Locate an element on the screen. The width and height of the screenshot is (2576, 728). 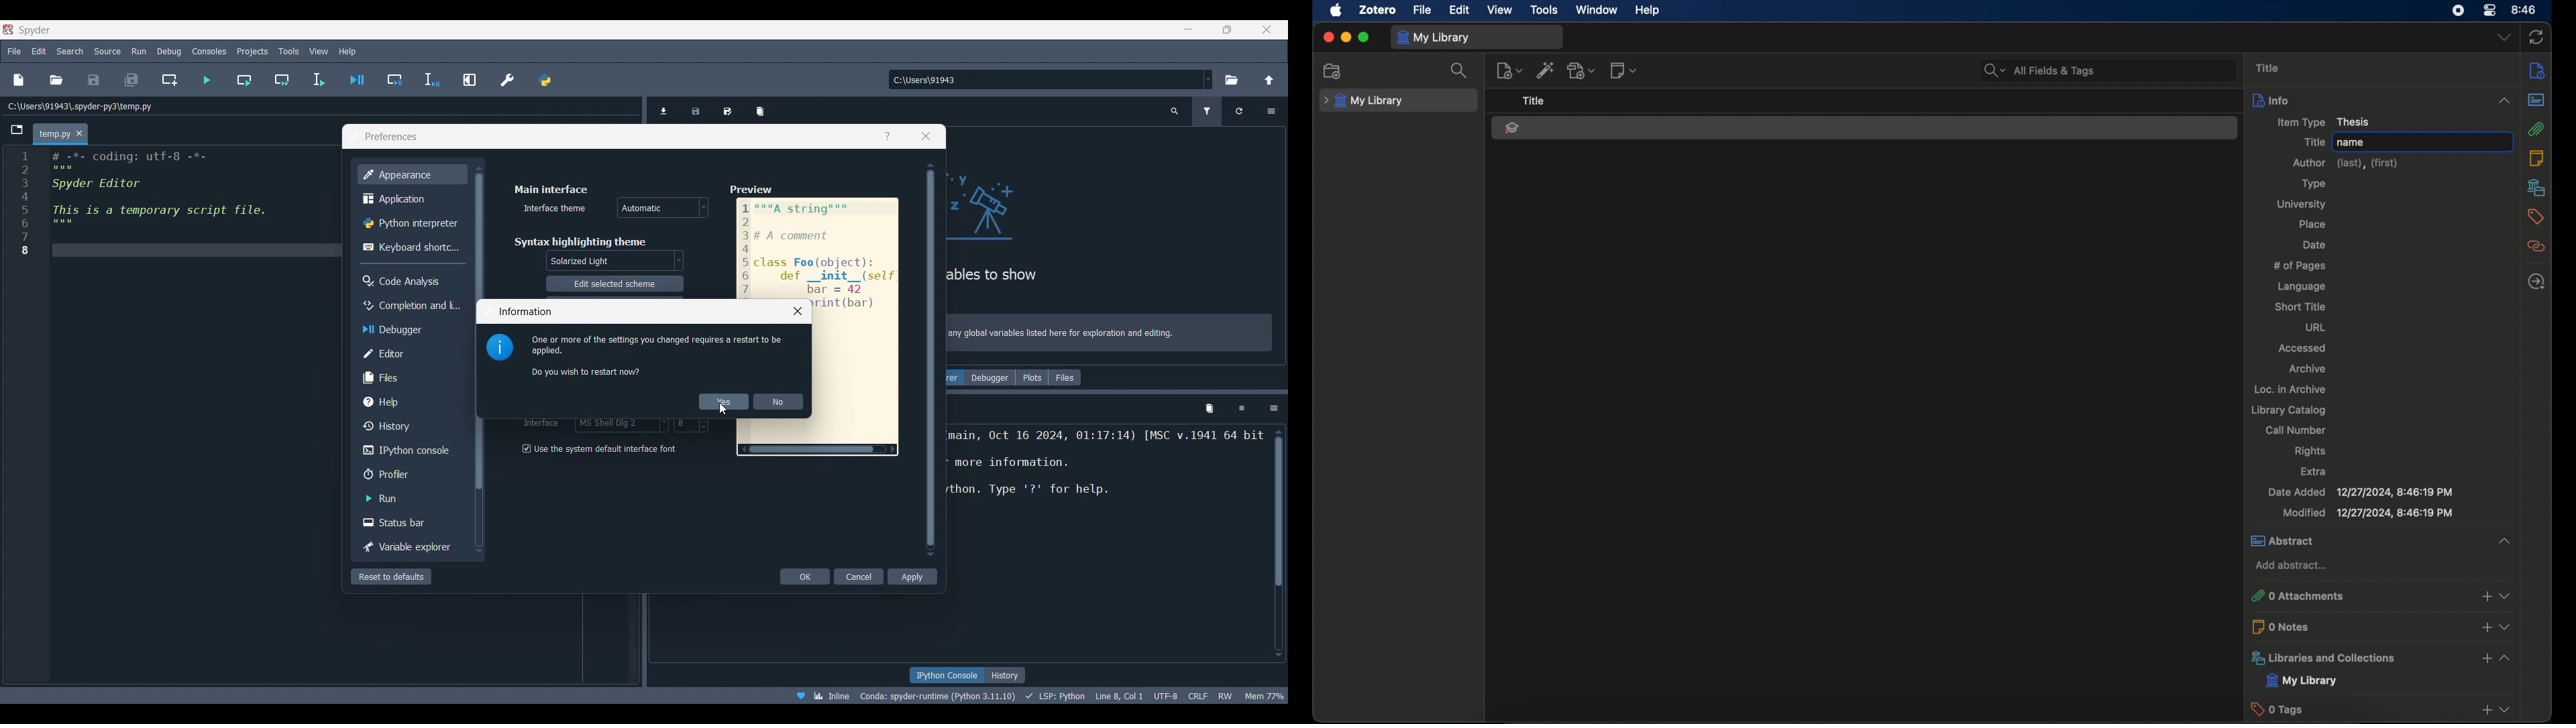
Profiler is located at coordinates (410, 474).